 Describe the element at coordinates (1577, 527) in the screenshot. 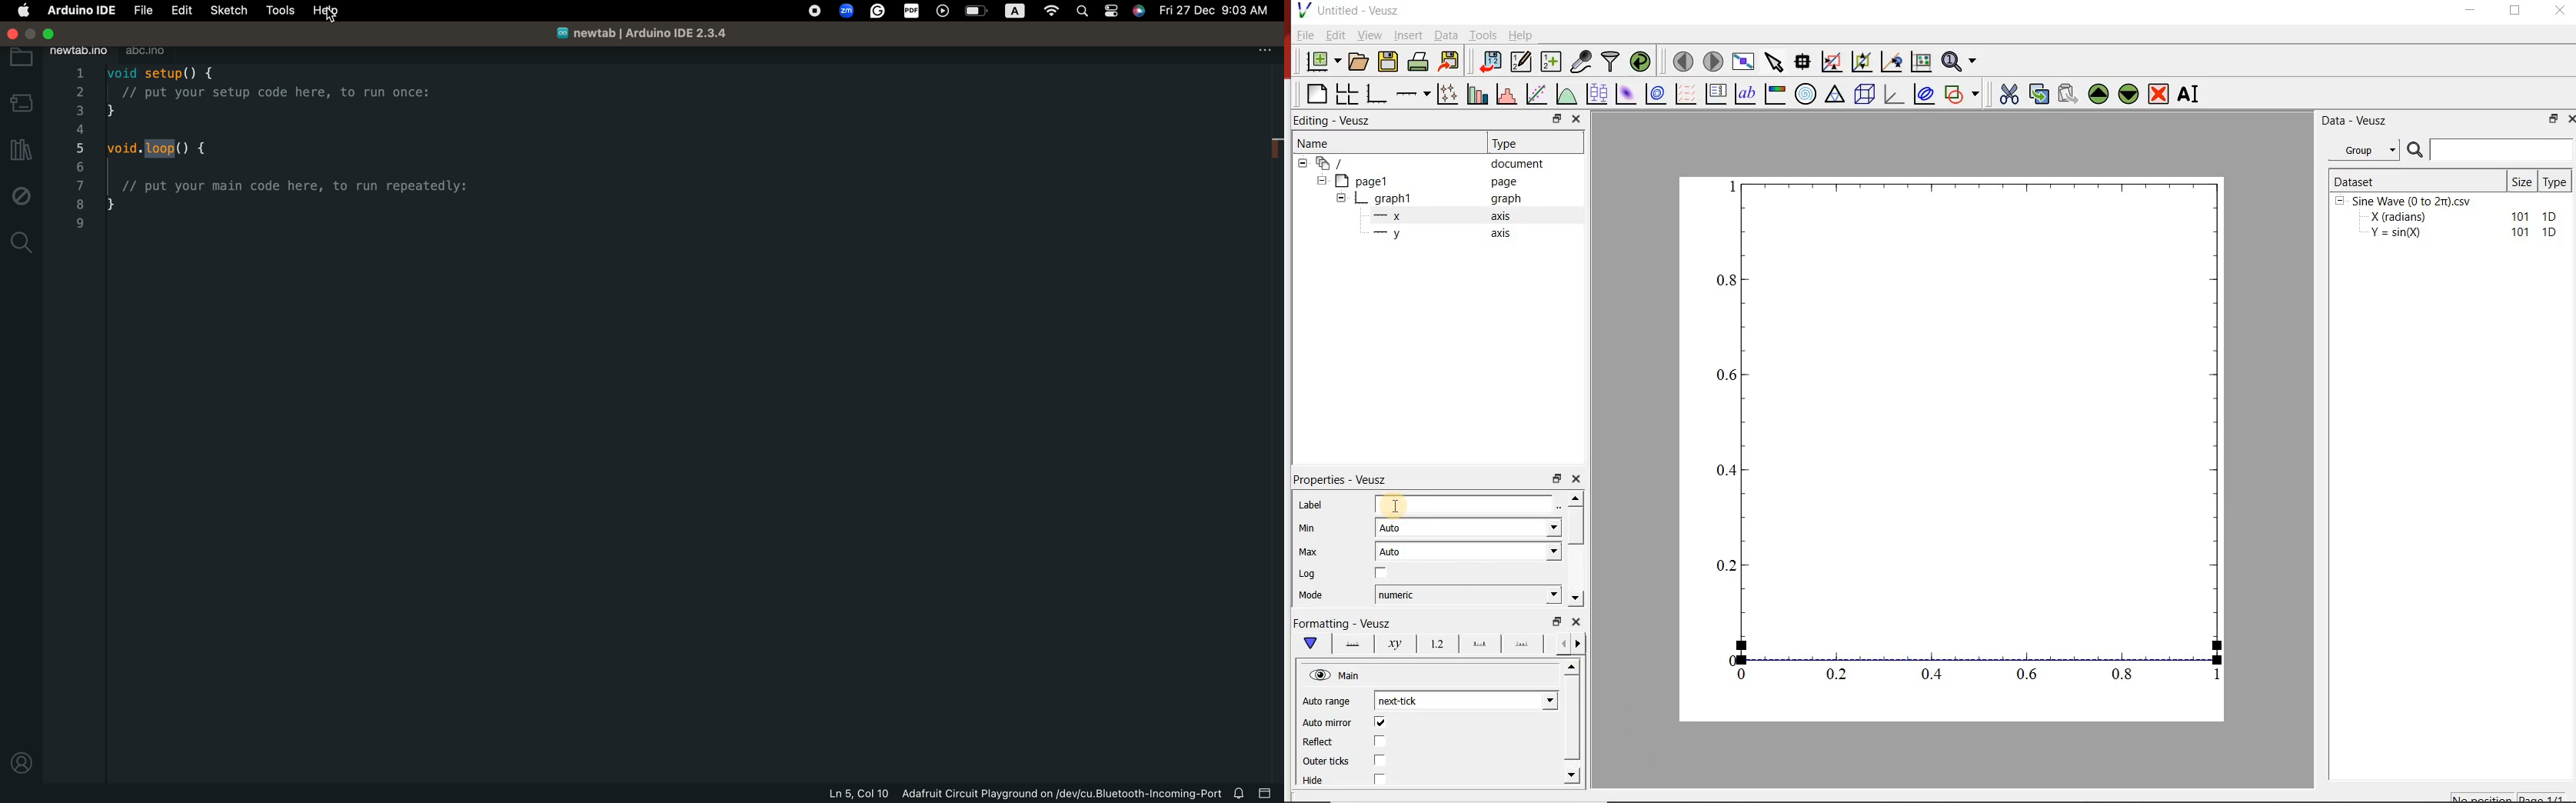

I see `scrollbar` at that location.